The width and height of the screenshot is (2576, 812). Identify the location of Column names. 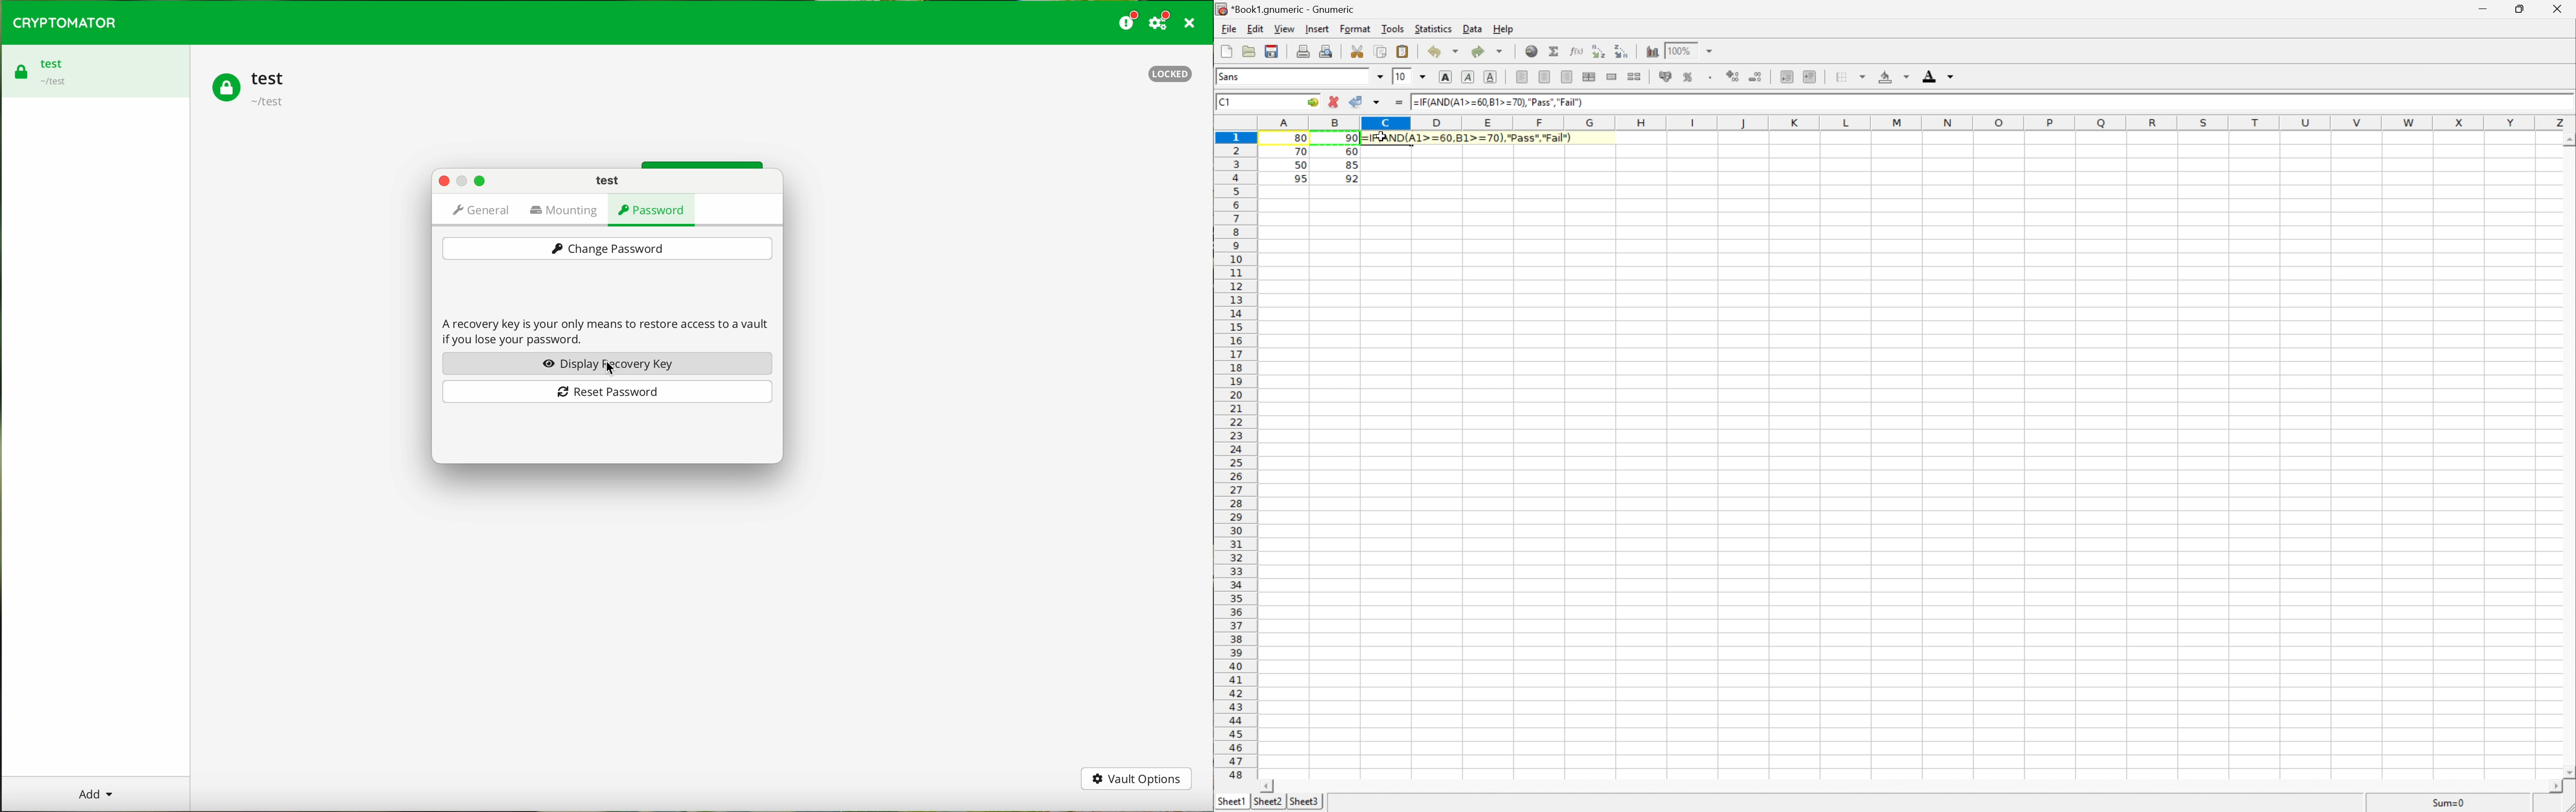
(1916, 122).